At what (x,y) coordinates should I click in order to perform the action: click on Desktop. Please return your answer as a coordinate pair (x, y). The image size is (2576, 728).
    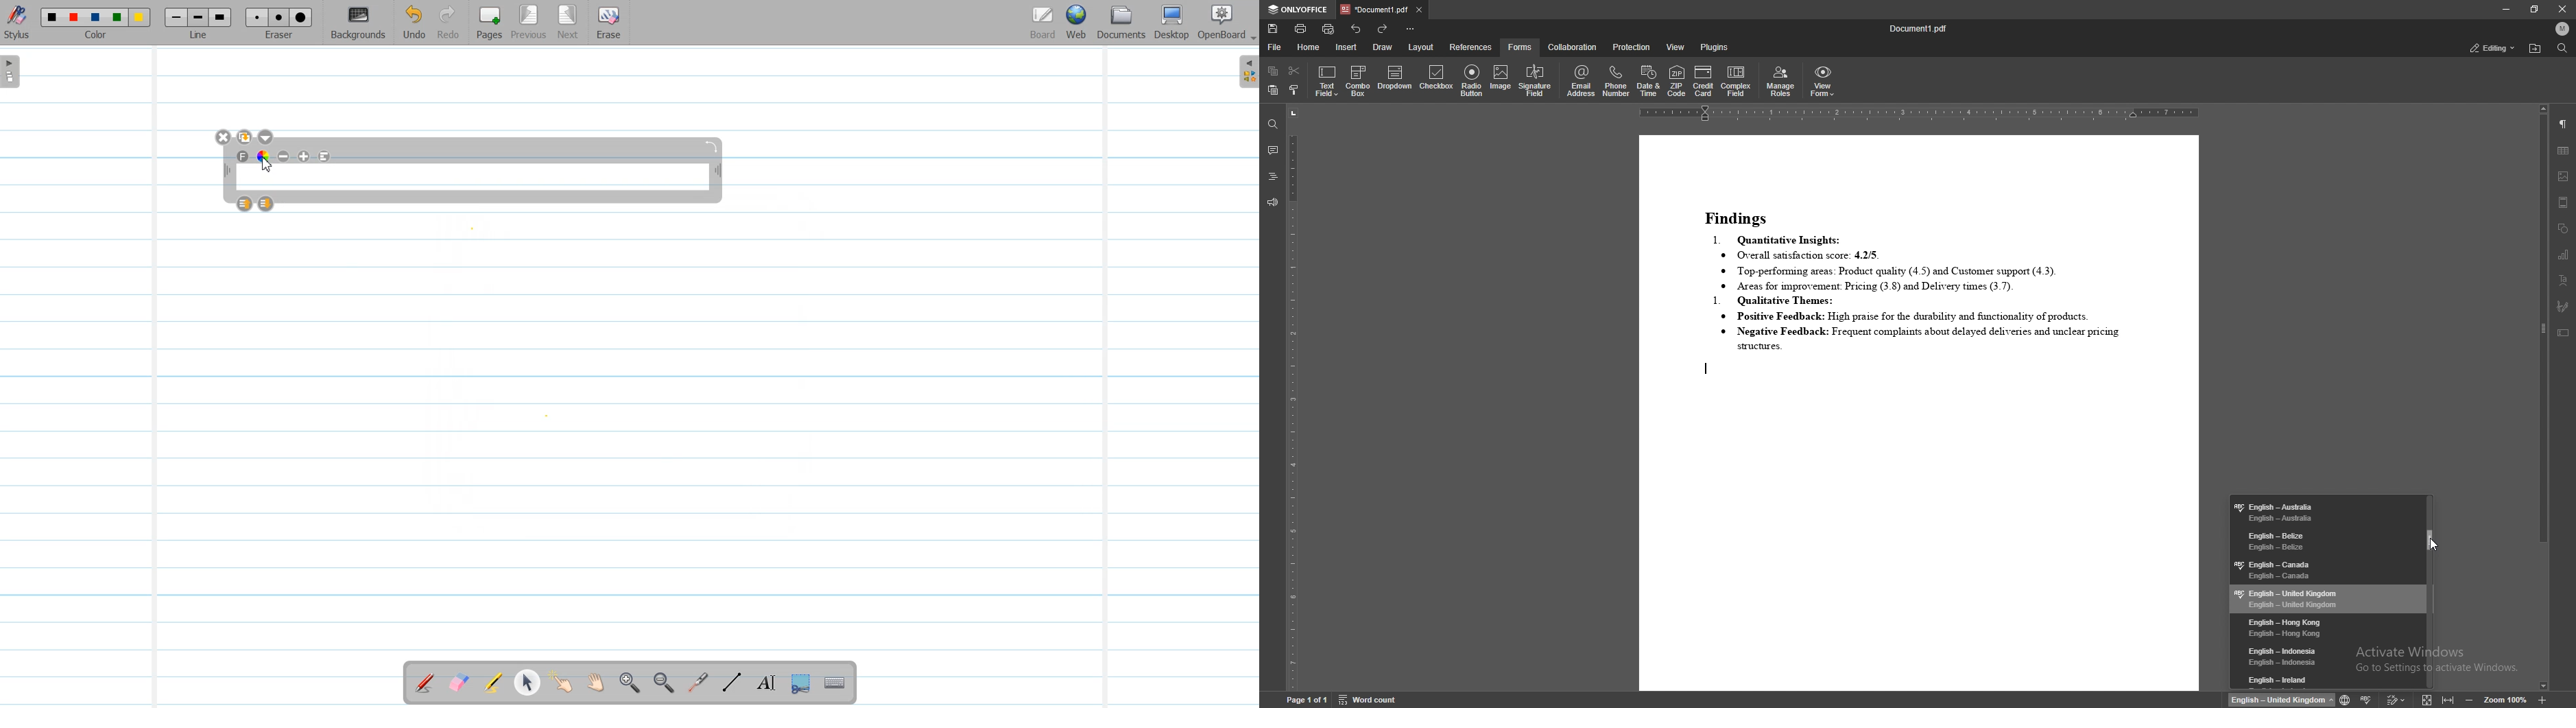
    Looking at the image, I should click on (1171, 23).